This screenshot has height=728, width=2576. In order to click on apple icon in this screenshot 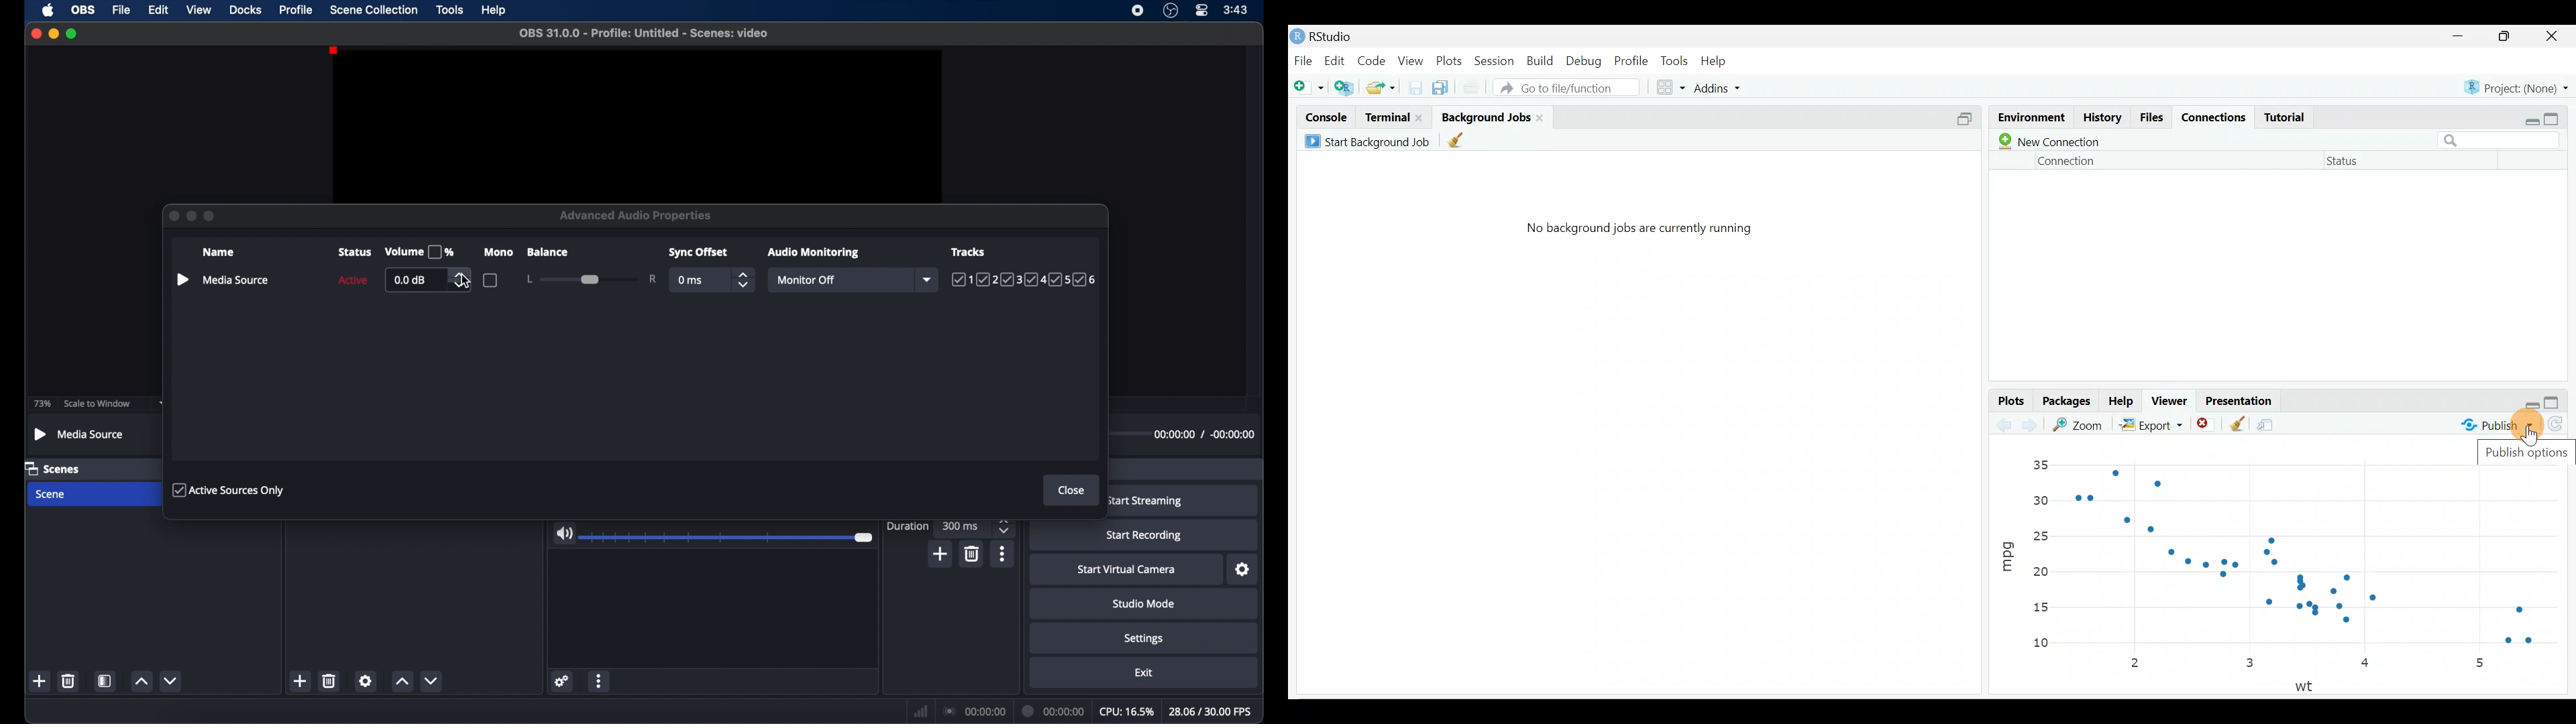, I will do `click(49, 10)`.